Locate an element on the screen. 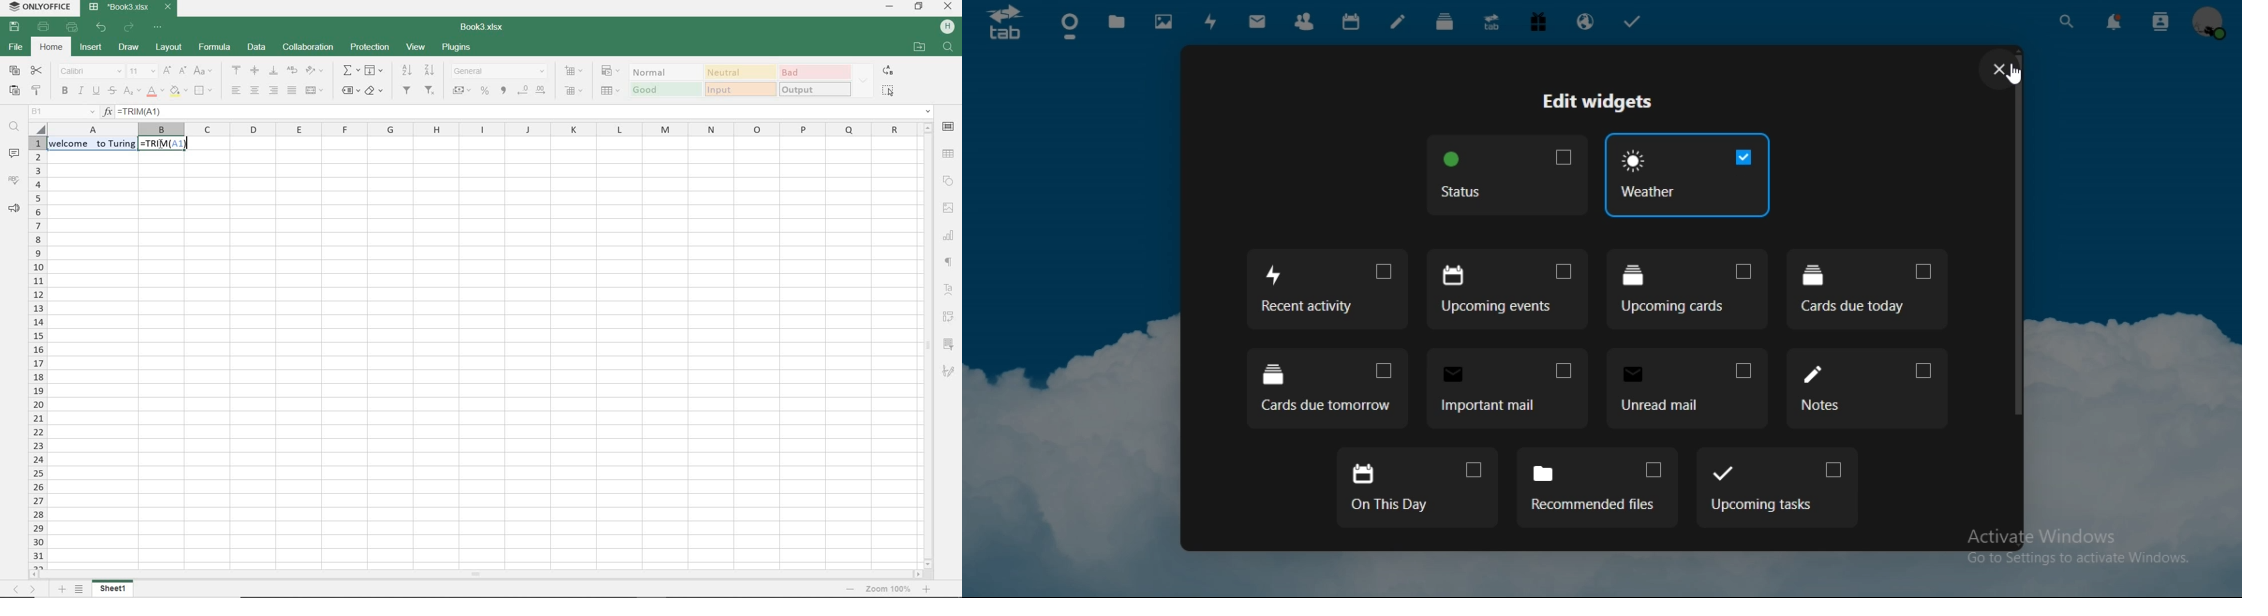  text is located at coordinates (92, 148).